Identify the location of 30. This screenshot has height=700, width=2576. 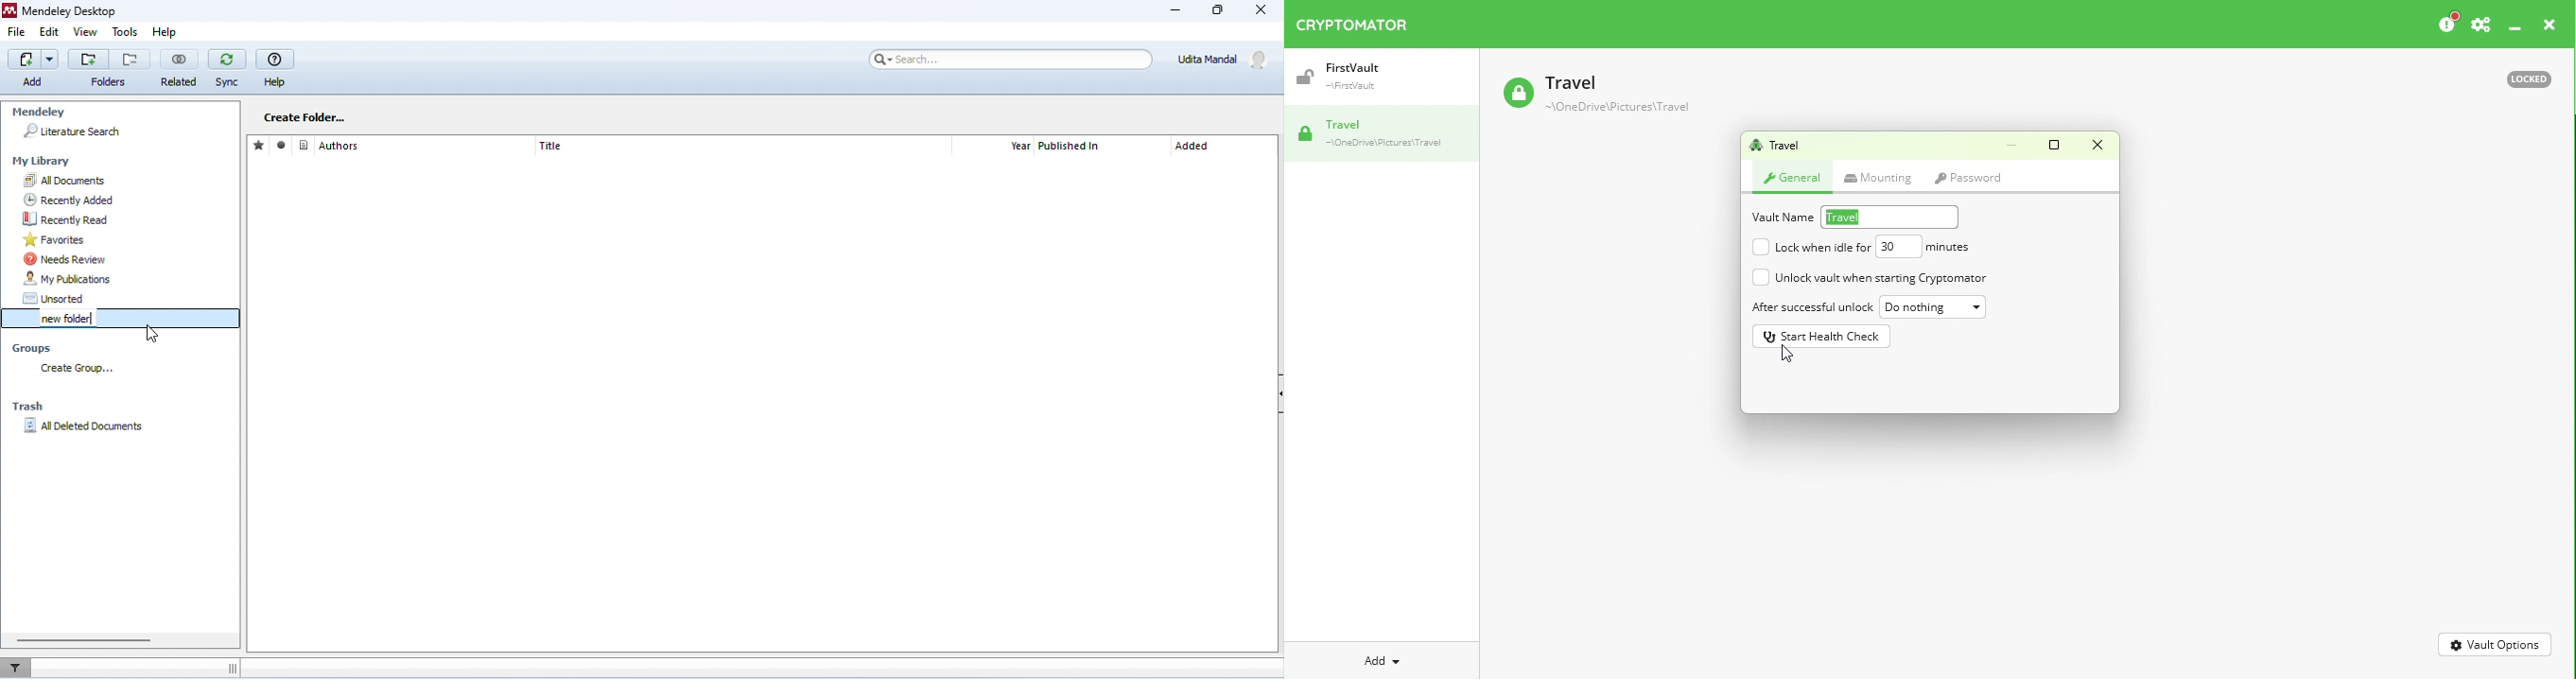
(1894, 247).